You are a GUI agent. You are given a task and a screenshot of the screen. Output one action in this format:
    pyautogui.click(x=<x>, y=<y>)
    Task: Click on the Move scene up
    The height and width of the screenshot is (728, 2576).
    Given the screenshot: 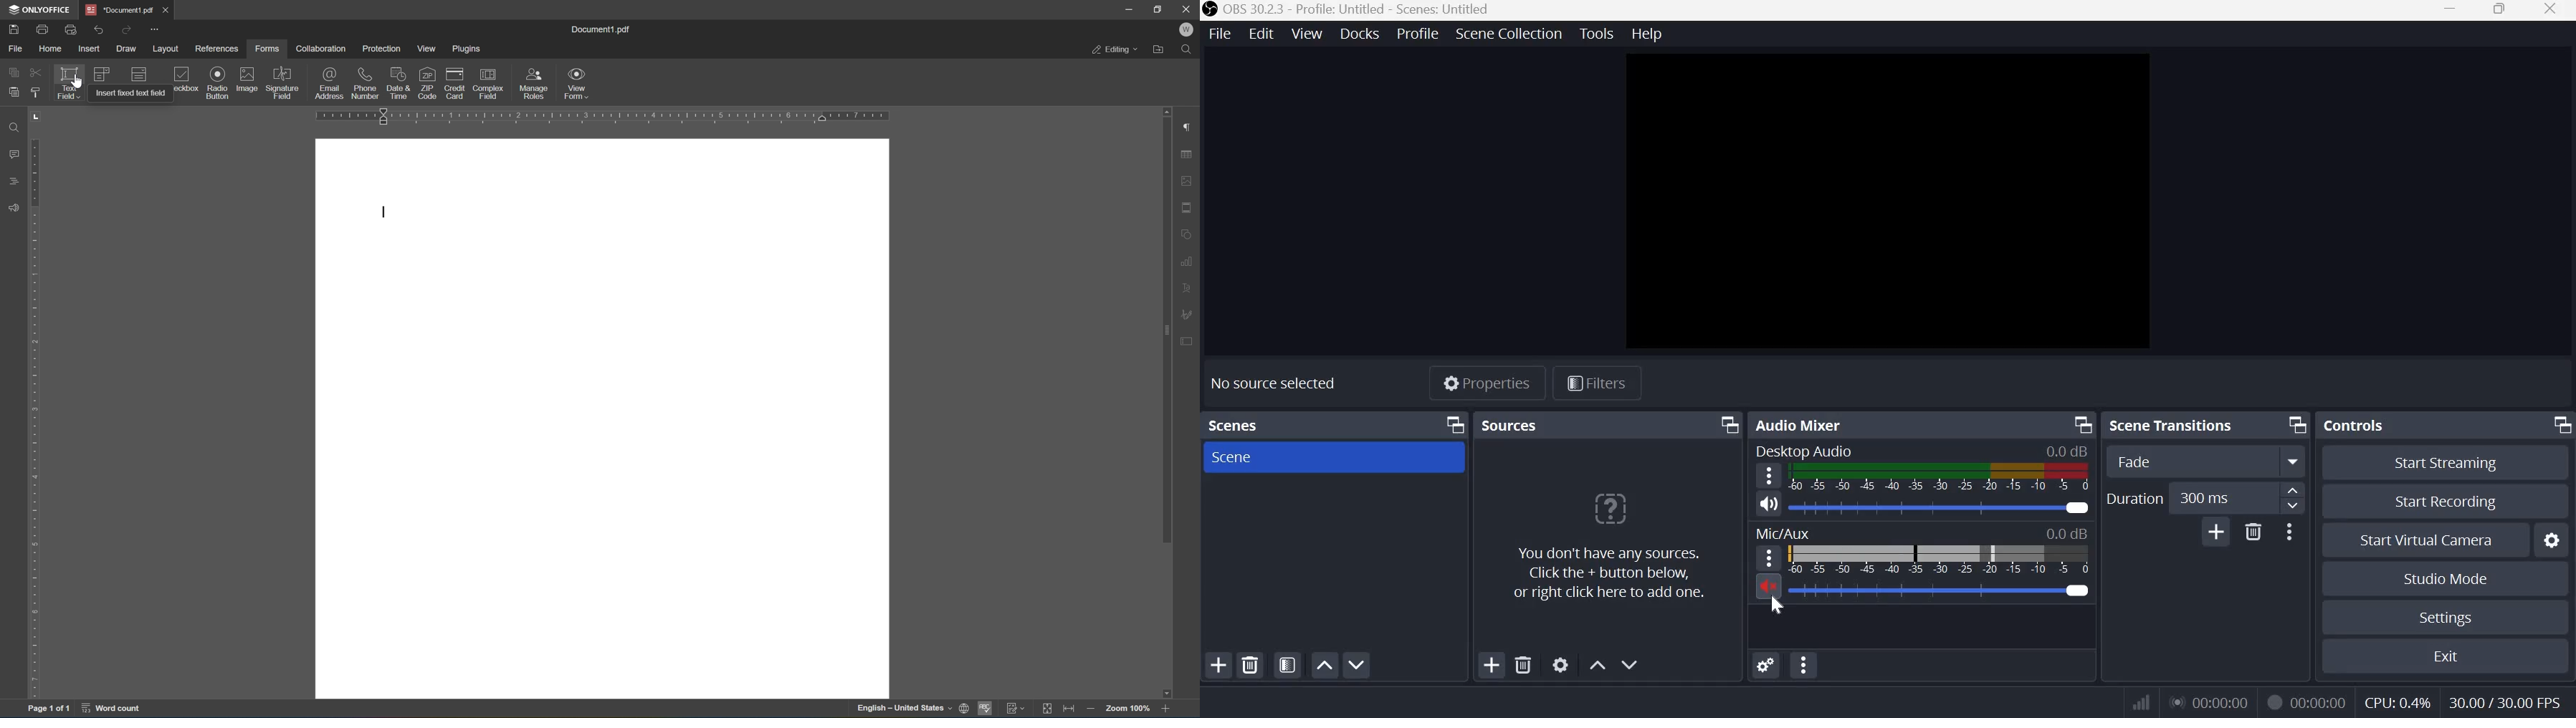 What is the action you would take?
    pyautogui.click(x=1324, y=666)
    